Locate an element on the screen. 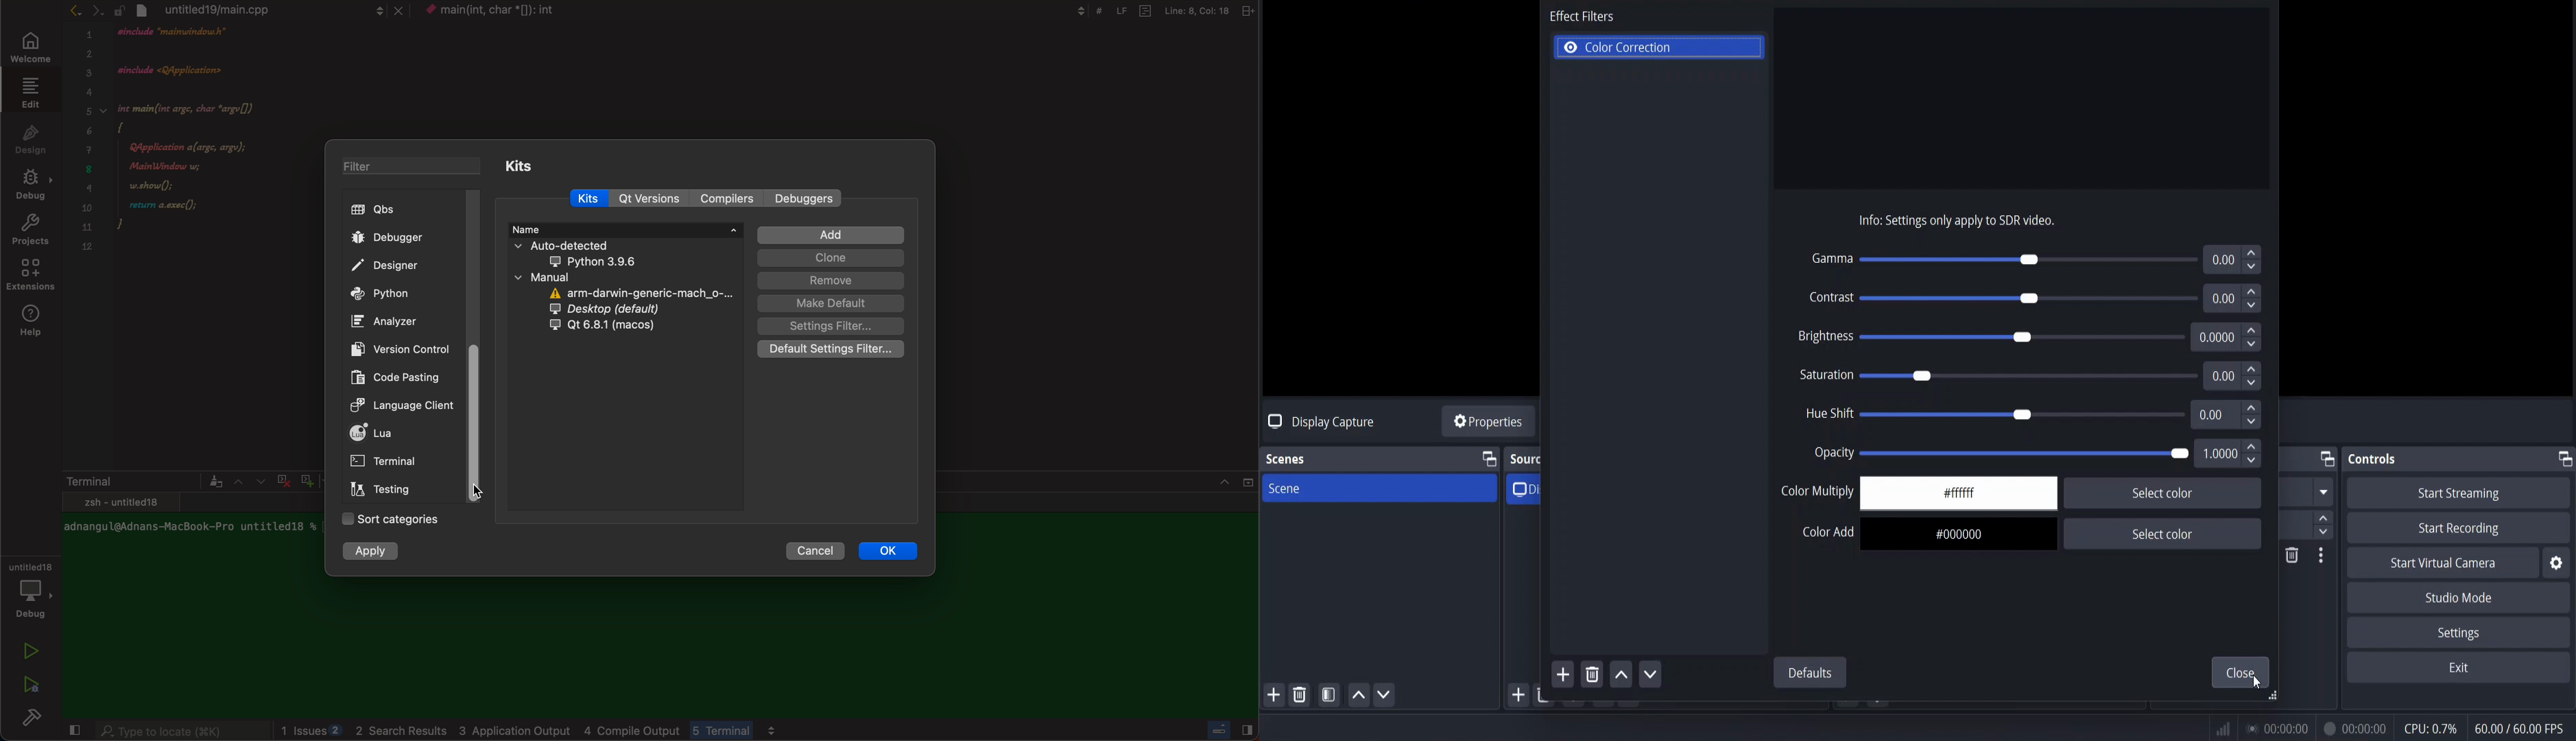 Image resolution: width=2576 pixels, height=756 pixels. move scene down is located at coordinates (1385, 696).